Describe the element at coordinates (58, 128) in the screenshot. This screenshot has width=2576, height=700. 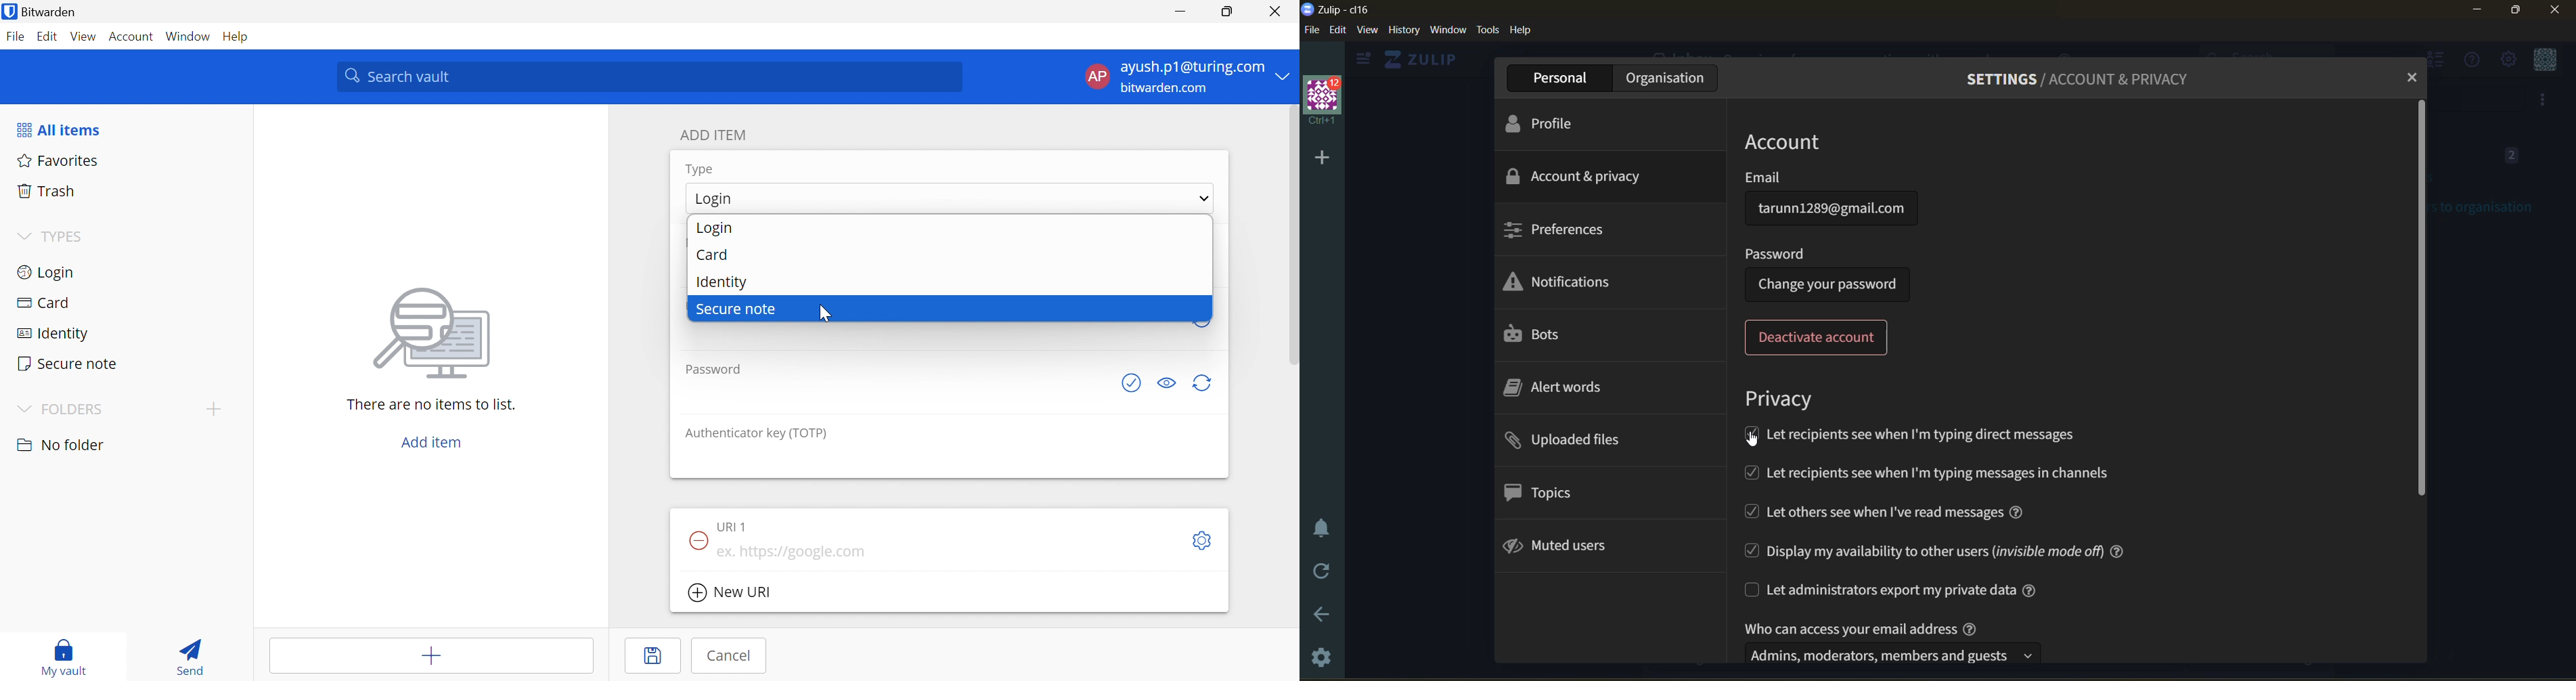
I see `All items` at that location.